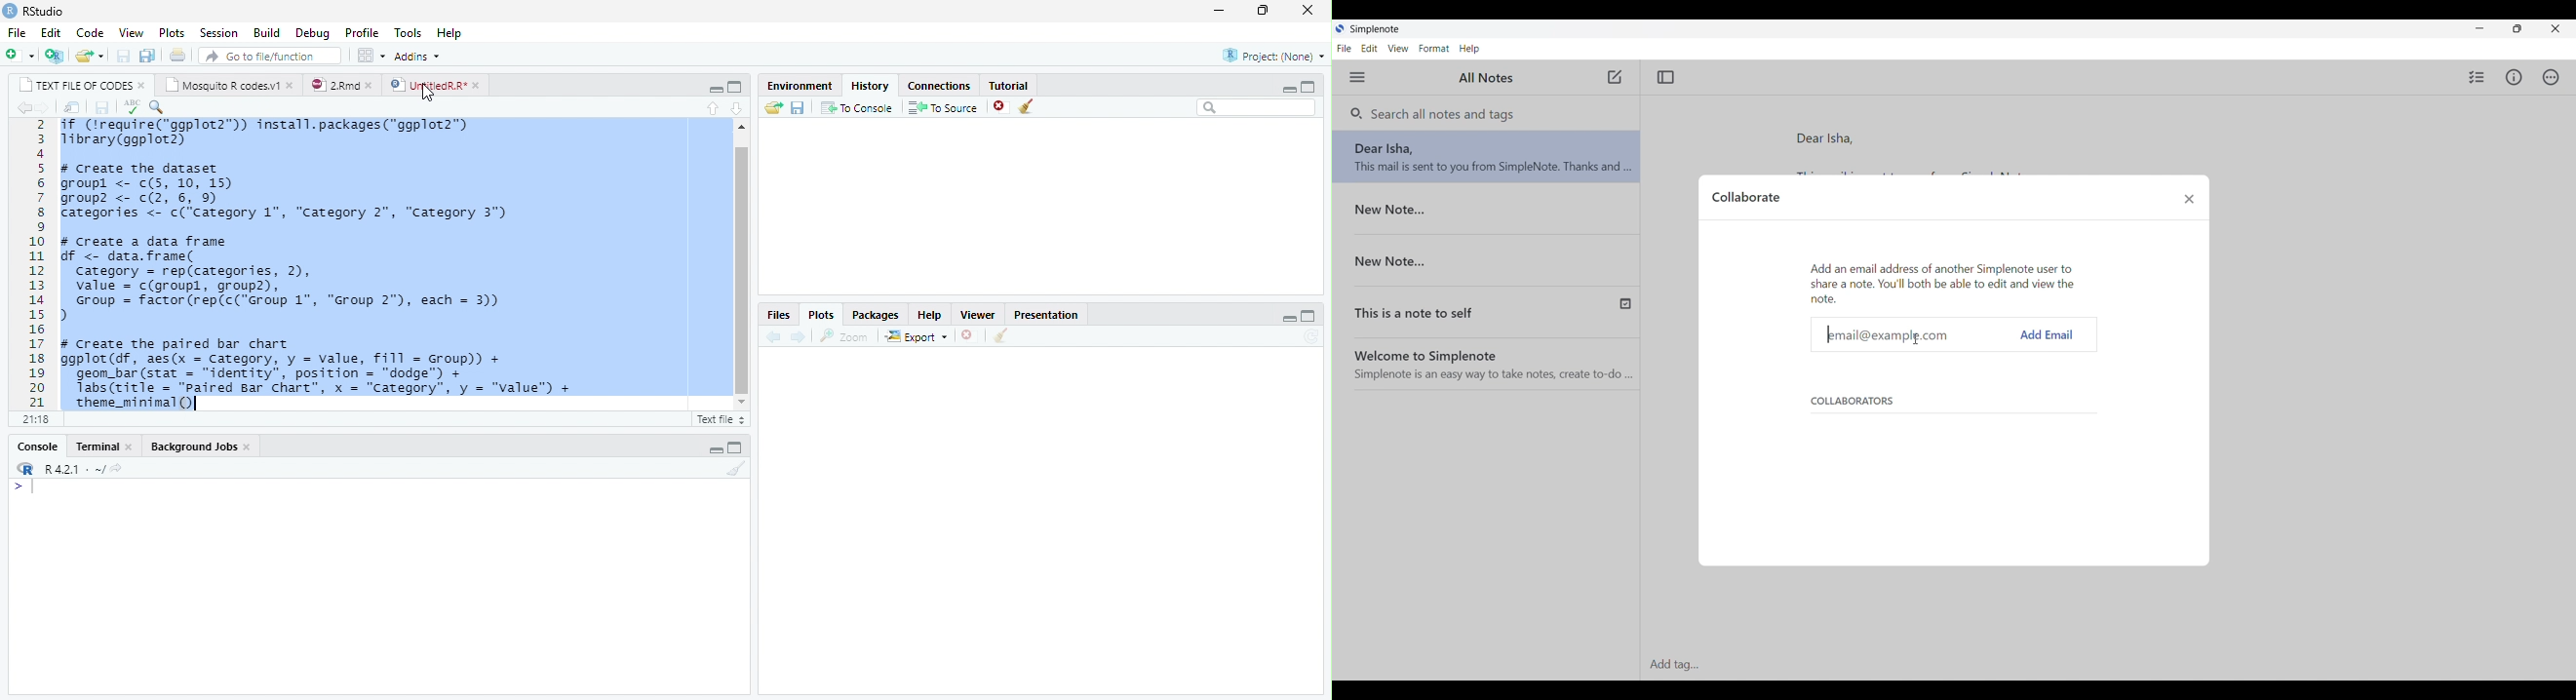  What do you see at coordinates (1443, 310) in the screenshot?
I see `This is a note self` at bounding box center [1443, 310].